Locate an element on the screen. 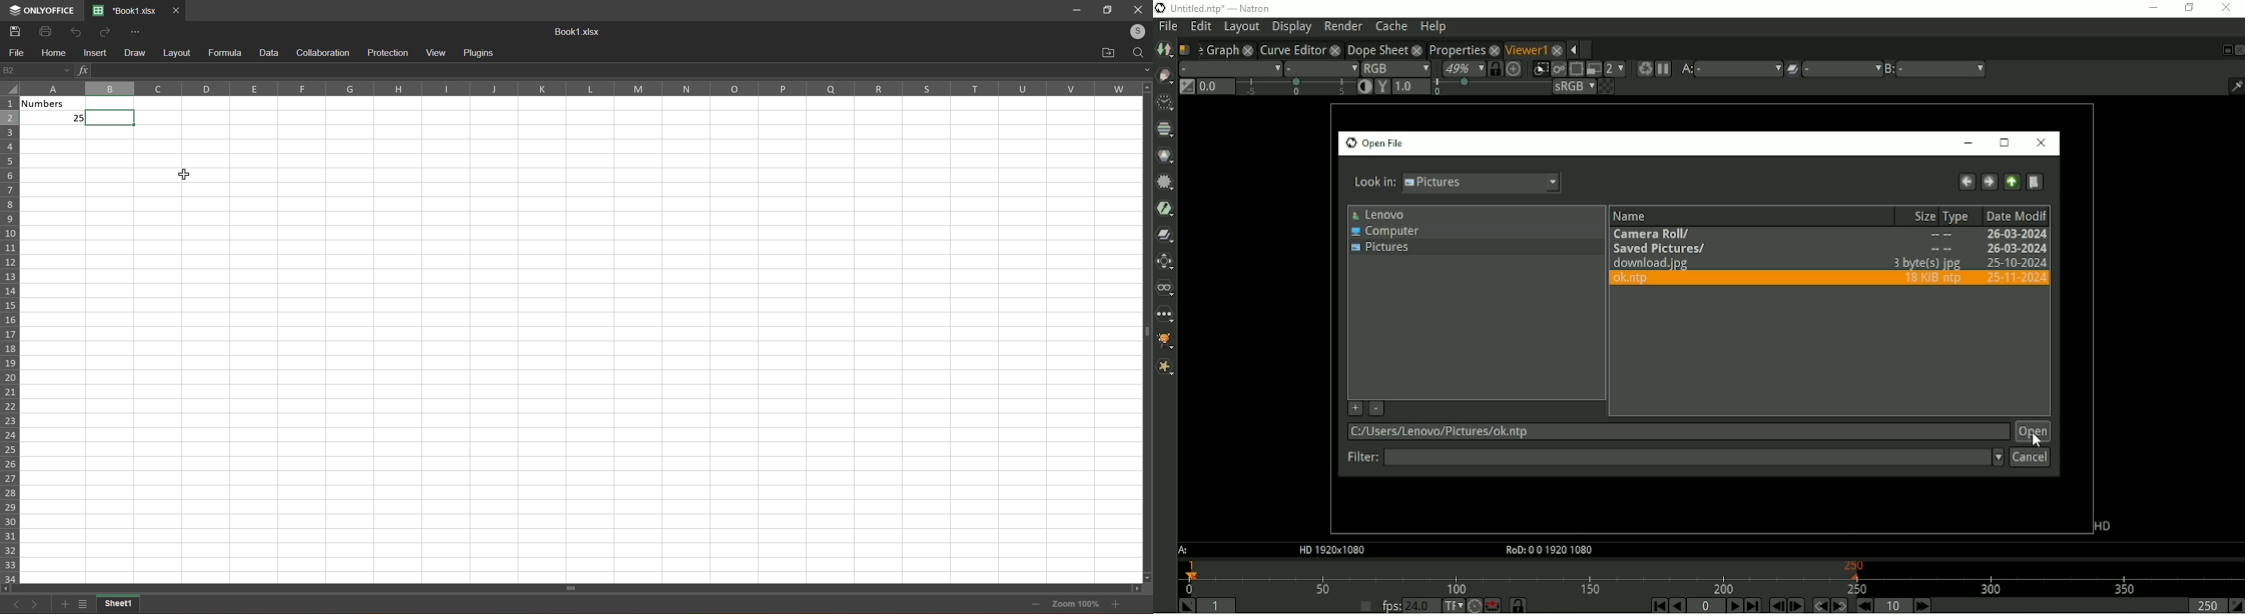  select all is located at coordinates (11, 92).